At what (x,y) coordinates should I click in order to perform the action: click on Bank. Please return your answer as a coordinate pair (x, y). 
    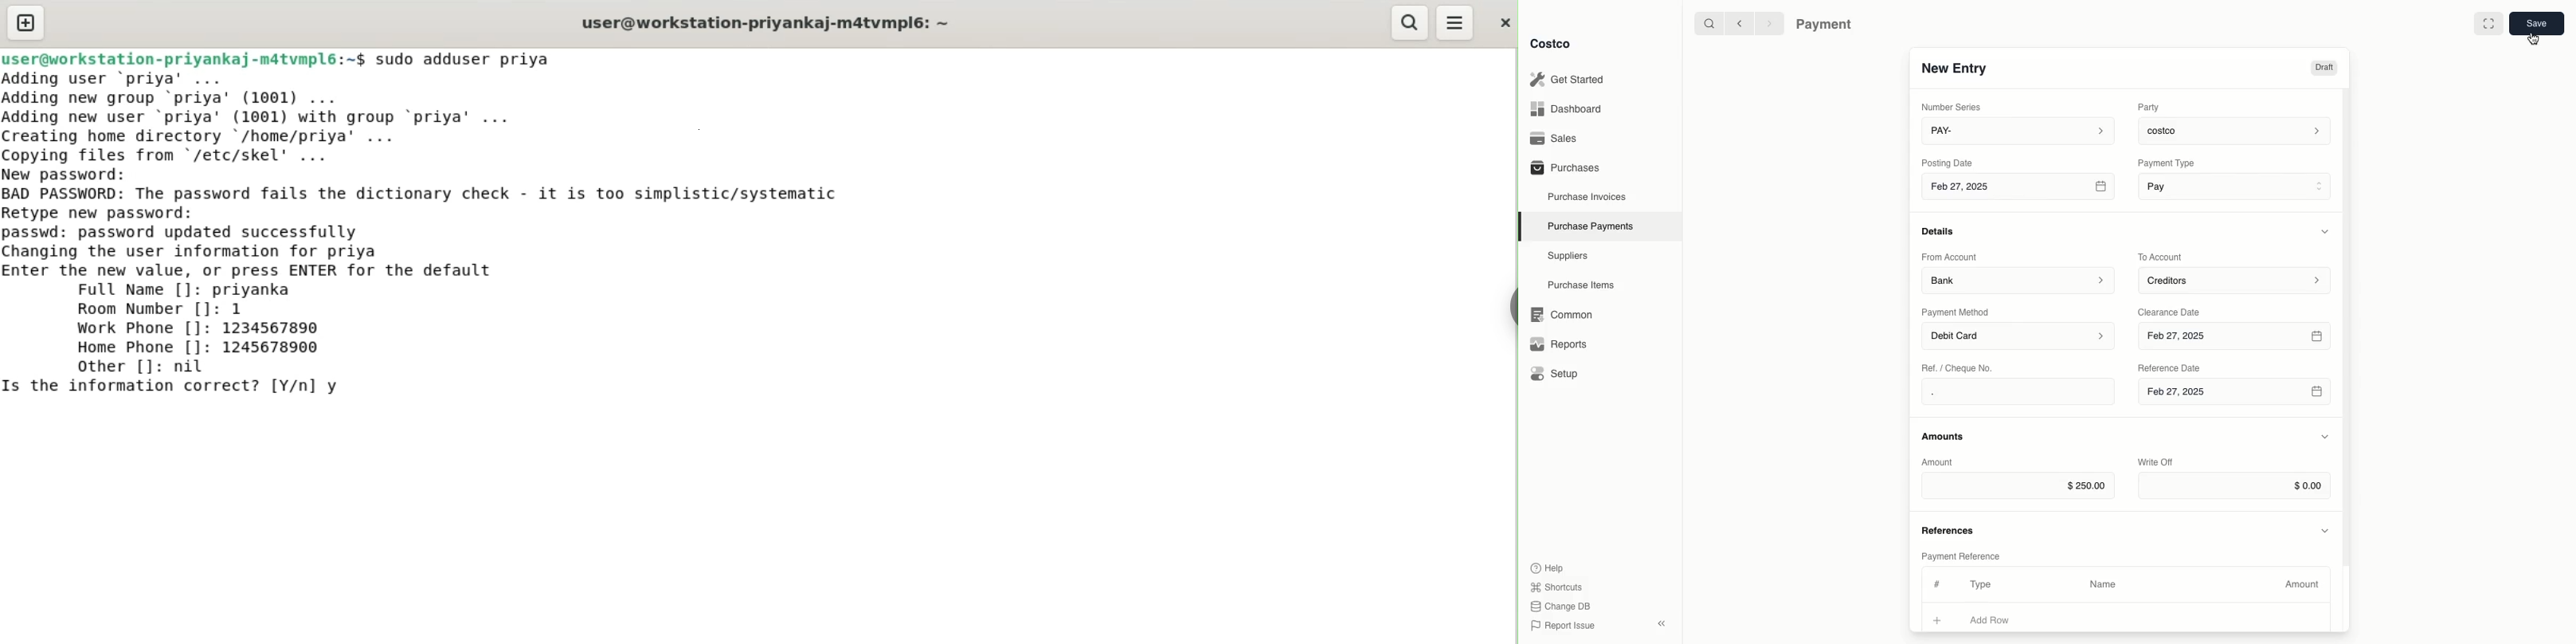
    Looking at the image, I should click on (2019, 279).